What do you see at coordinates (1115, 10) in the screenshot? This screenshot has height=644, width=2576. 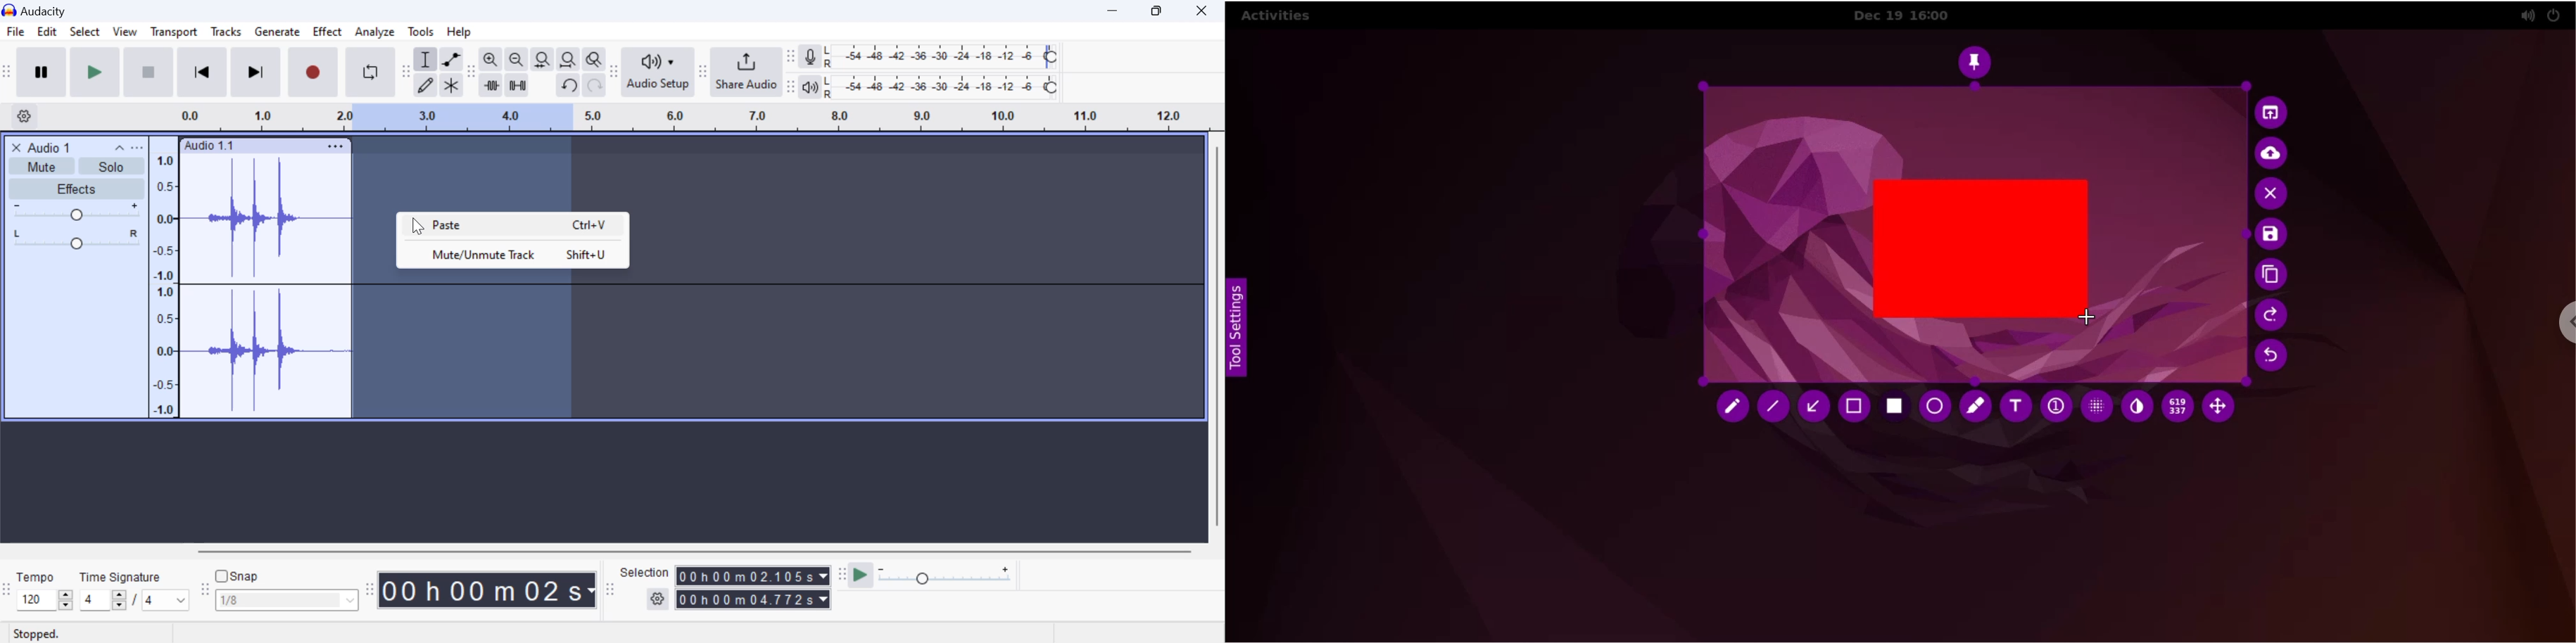 I see `Restore Down` at bounding box center [1115, 10].